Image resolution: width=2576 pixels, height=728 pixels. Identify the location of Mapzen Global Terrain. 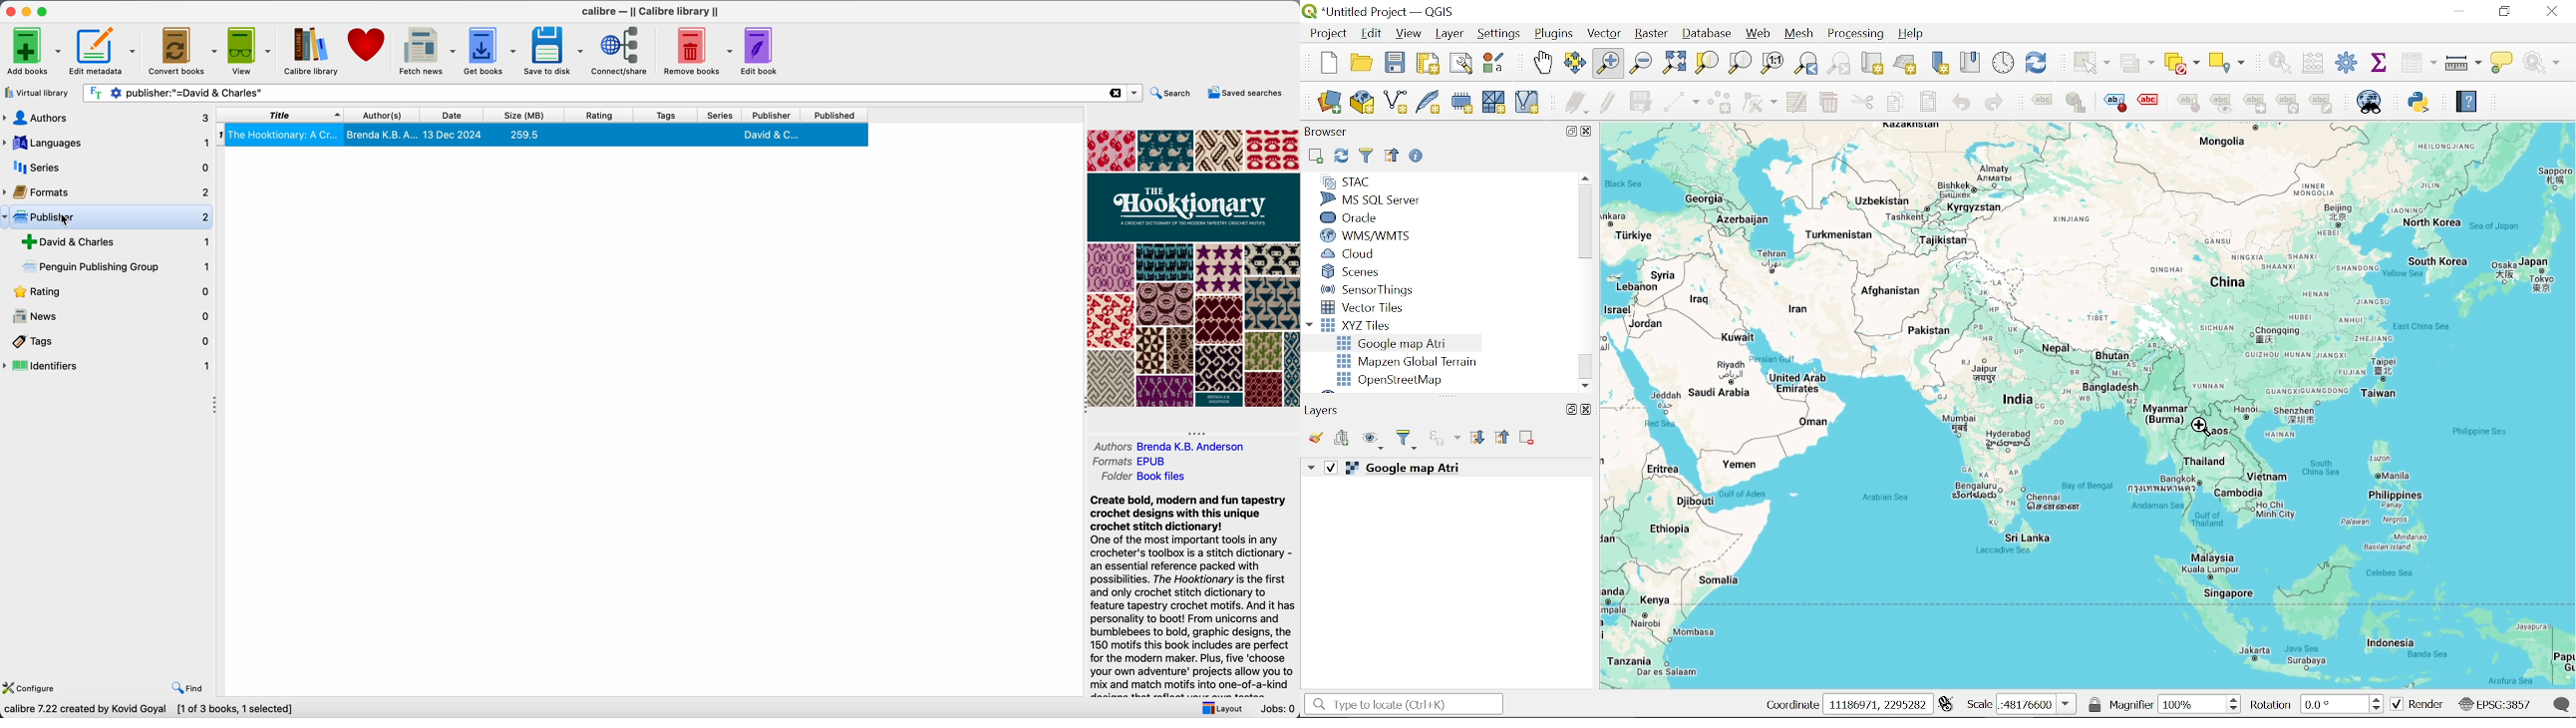
(1407, 362).